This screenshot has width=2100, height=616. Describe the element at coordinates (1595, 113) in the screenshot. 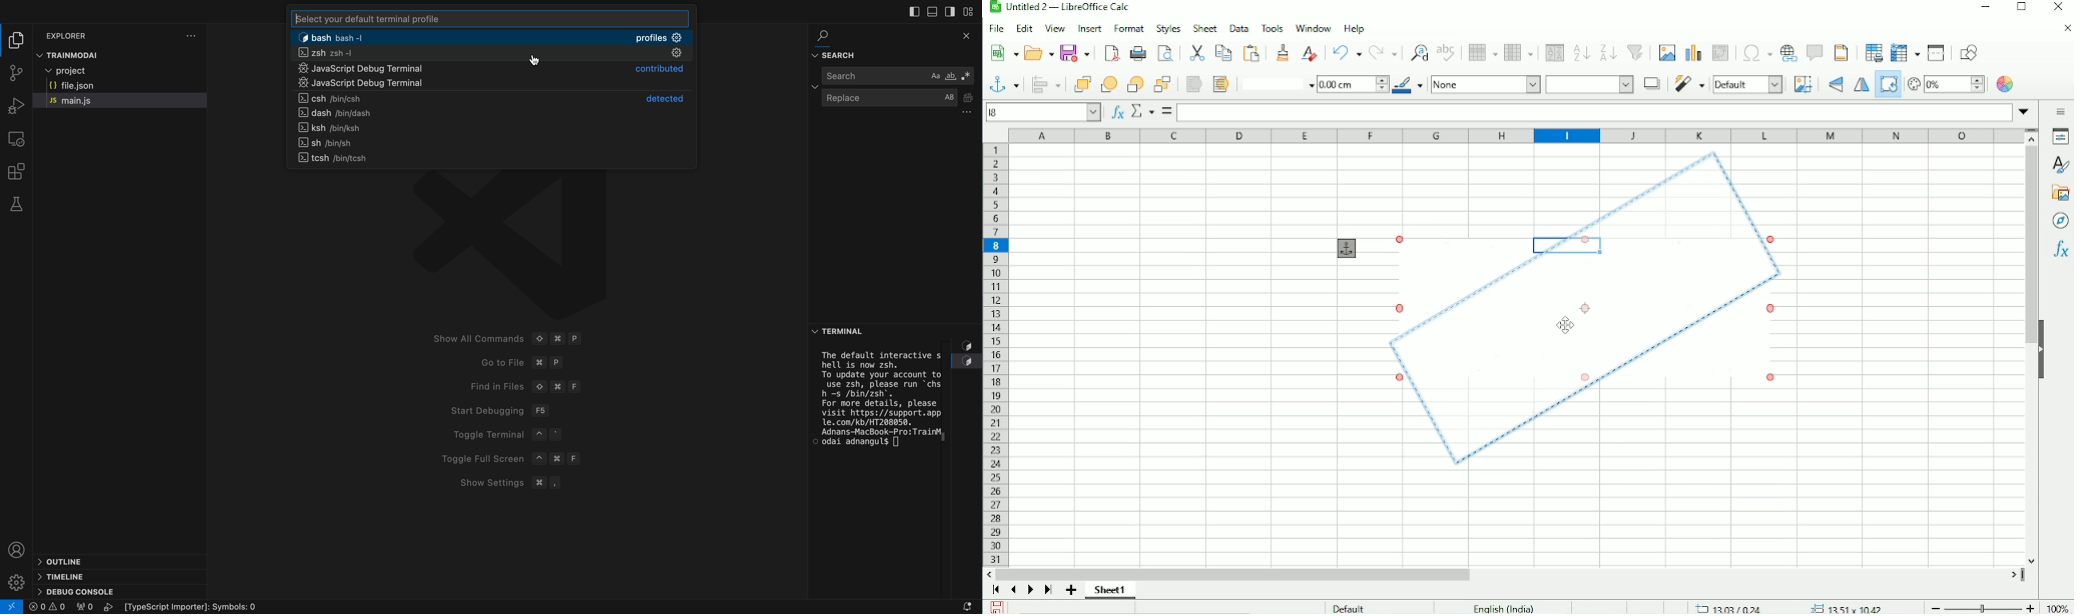

I see `Input line` at that location.